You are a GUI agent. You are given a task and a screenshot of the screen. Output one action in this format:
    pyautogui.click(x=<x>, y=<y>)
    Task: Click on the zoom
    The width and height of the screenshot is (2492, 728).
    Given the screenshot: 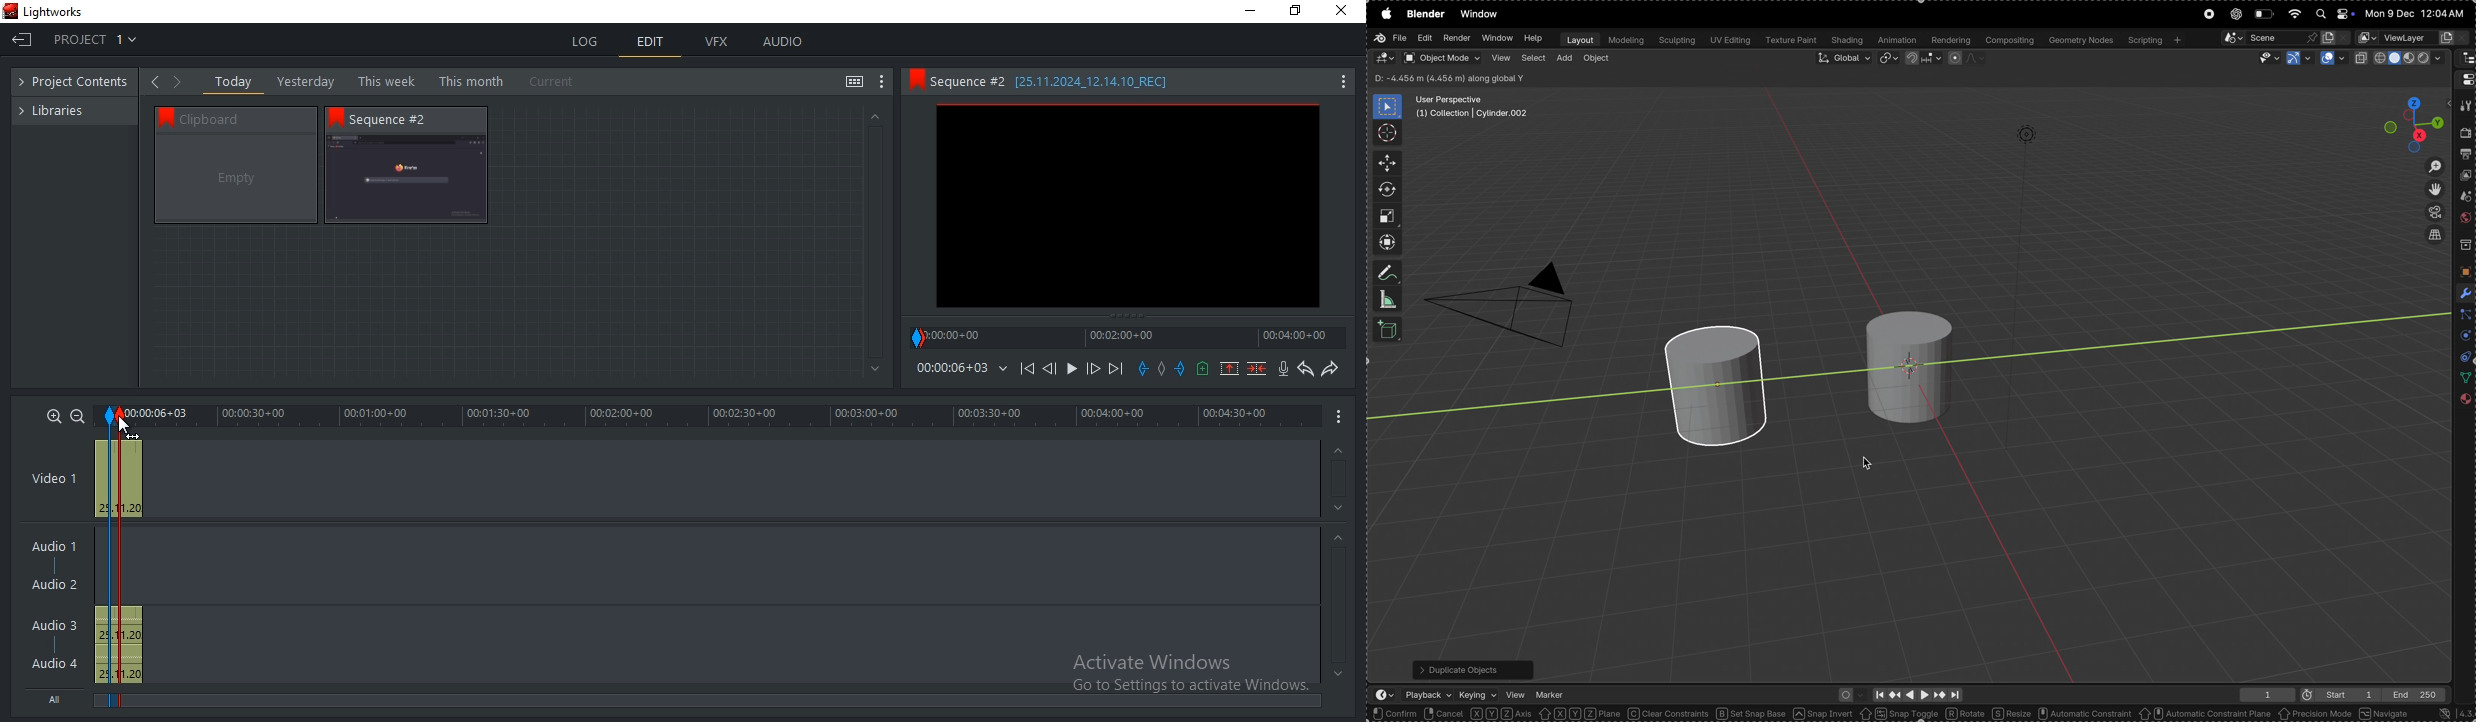 What is the action you would take?
    pyautogui.click(x=2429, y=166)
    